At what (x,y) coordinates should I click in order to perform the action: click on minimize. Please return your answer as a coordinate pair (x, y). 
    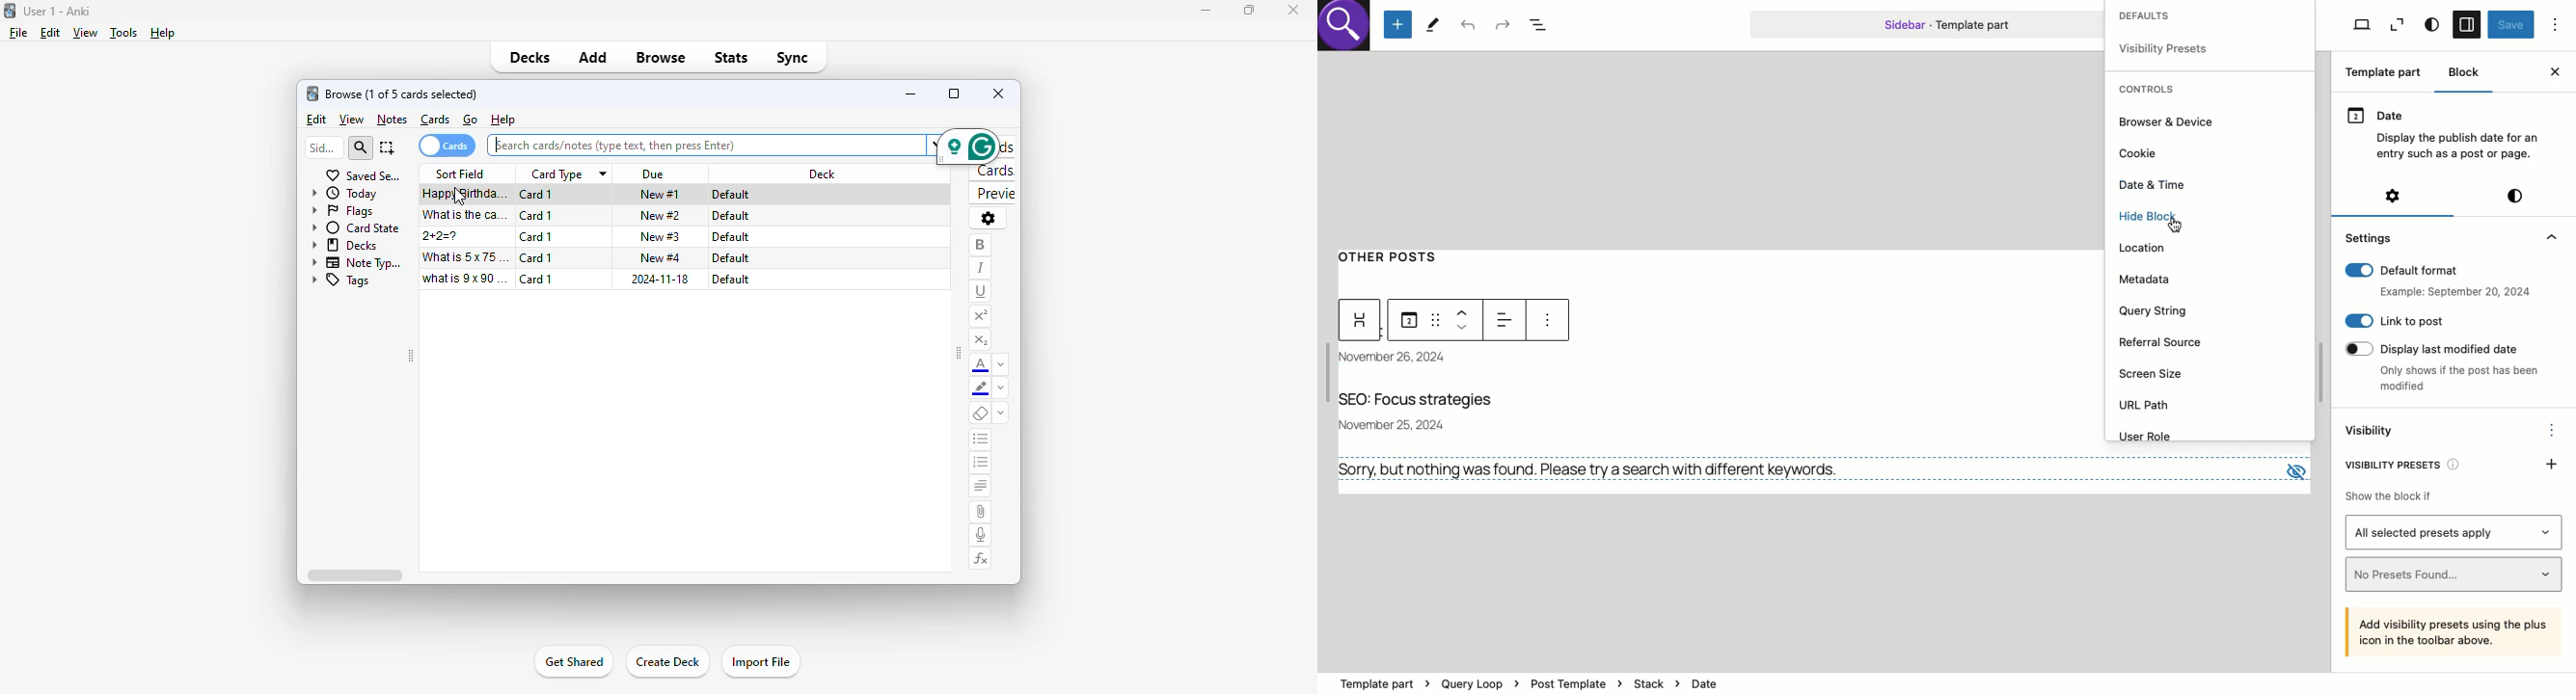
    Looking at the image, I should click on (912, 93).